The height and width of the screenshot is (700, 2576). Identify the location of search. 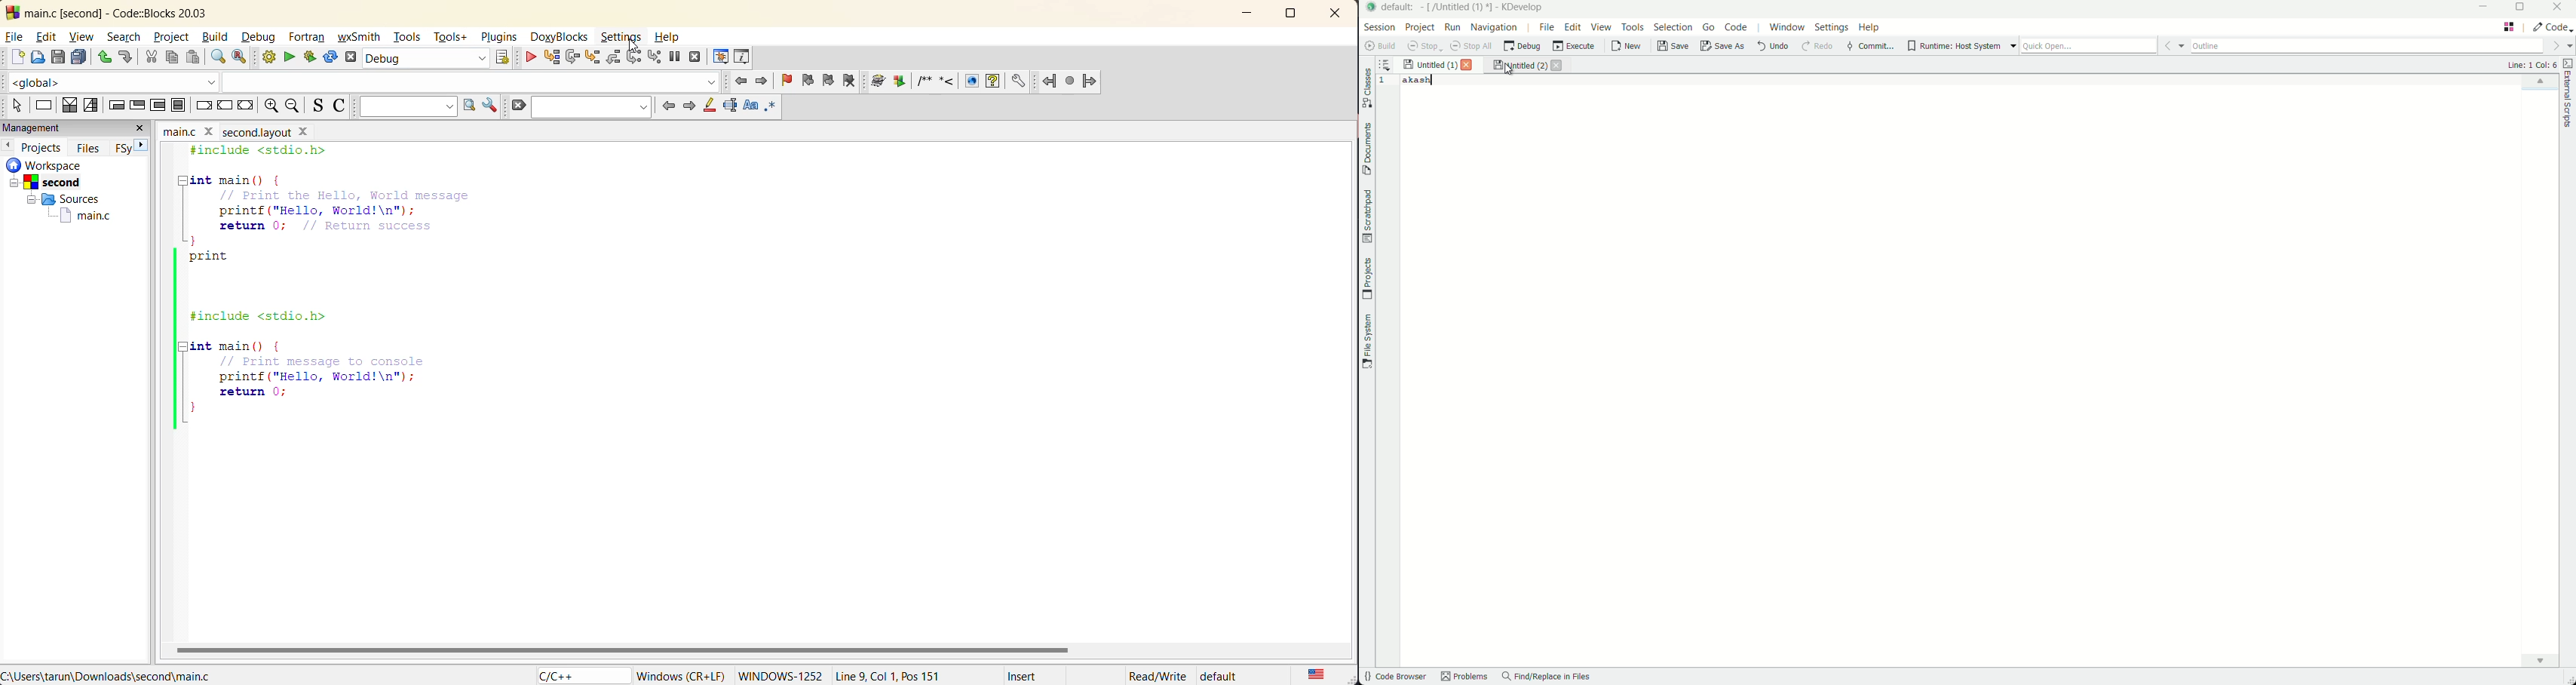
(596, 108).